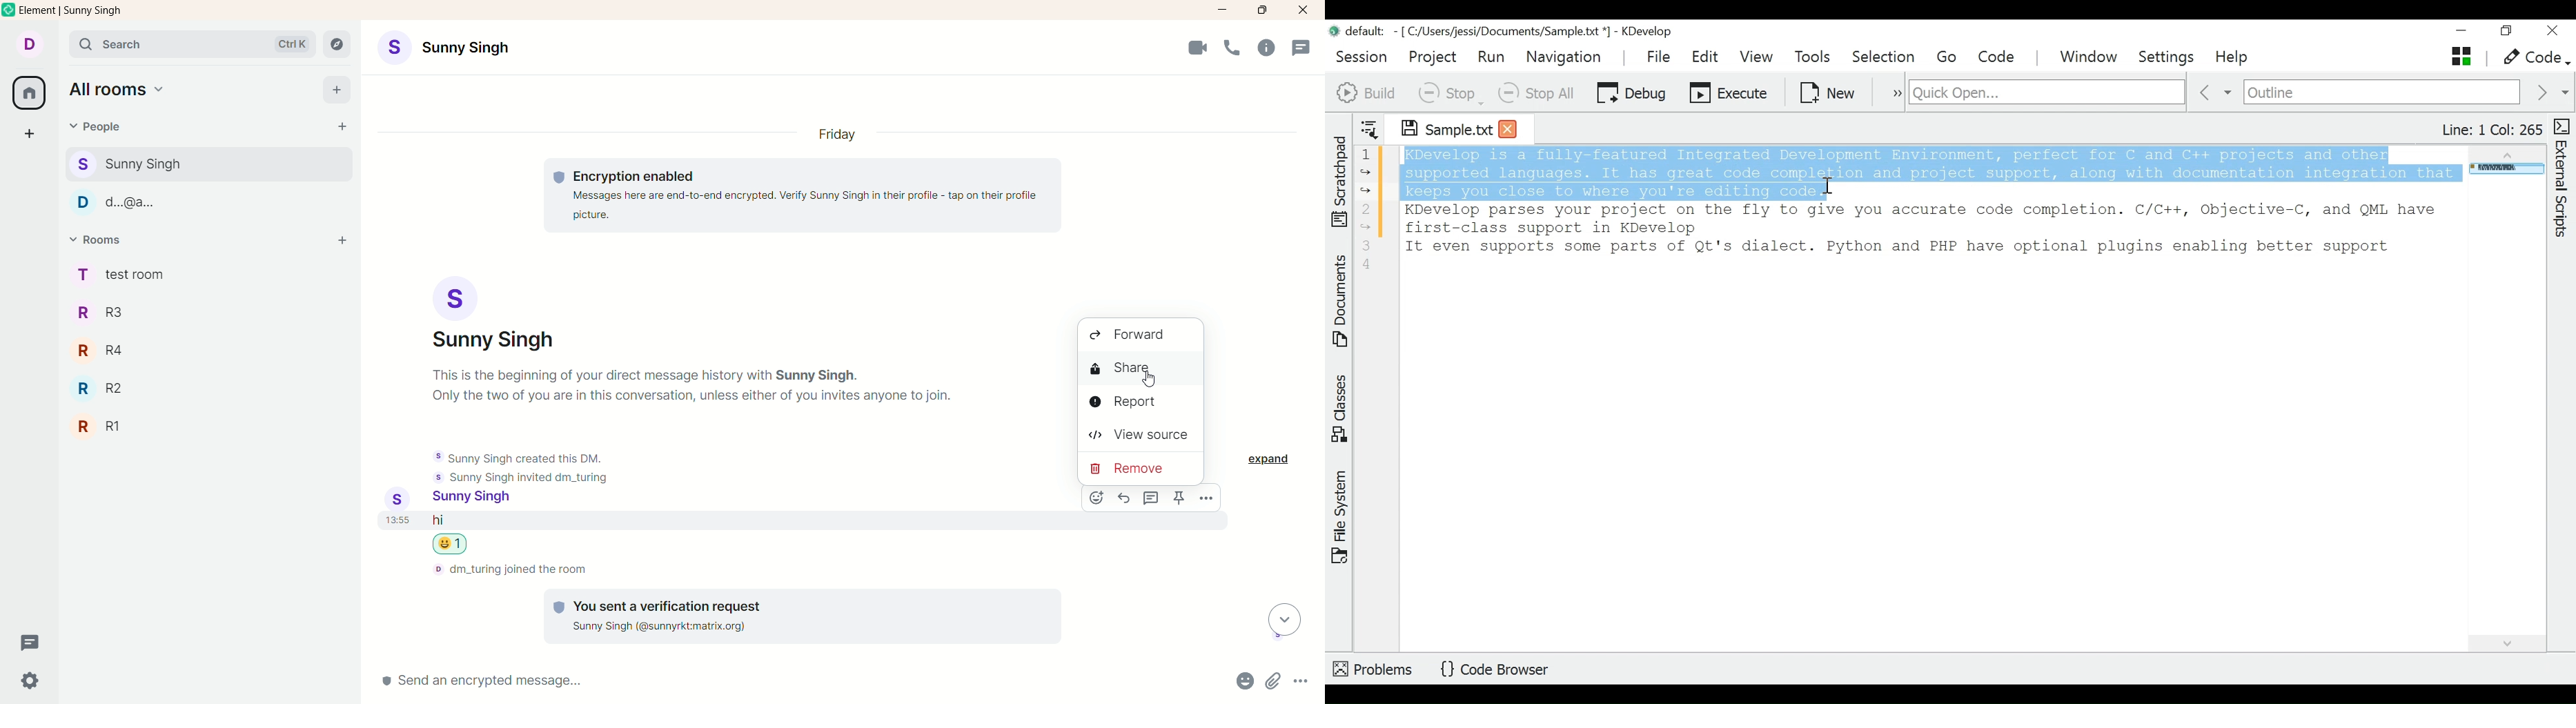  What do you see at coordinates (841, 136) in the screenshot?
I see `day` at bounding box center [841, 136].